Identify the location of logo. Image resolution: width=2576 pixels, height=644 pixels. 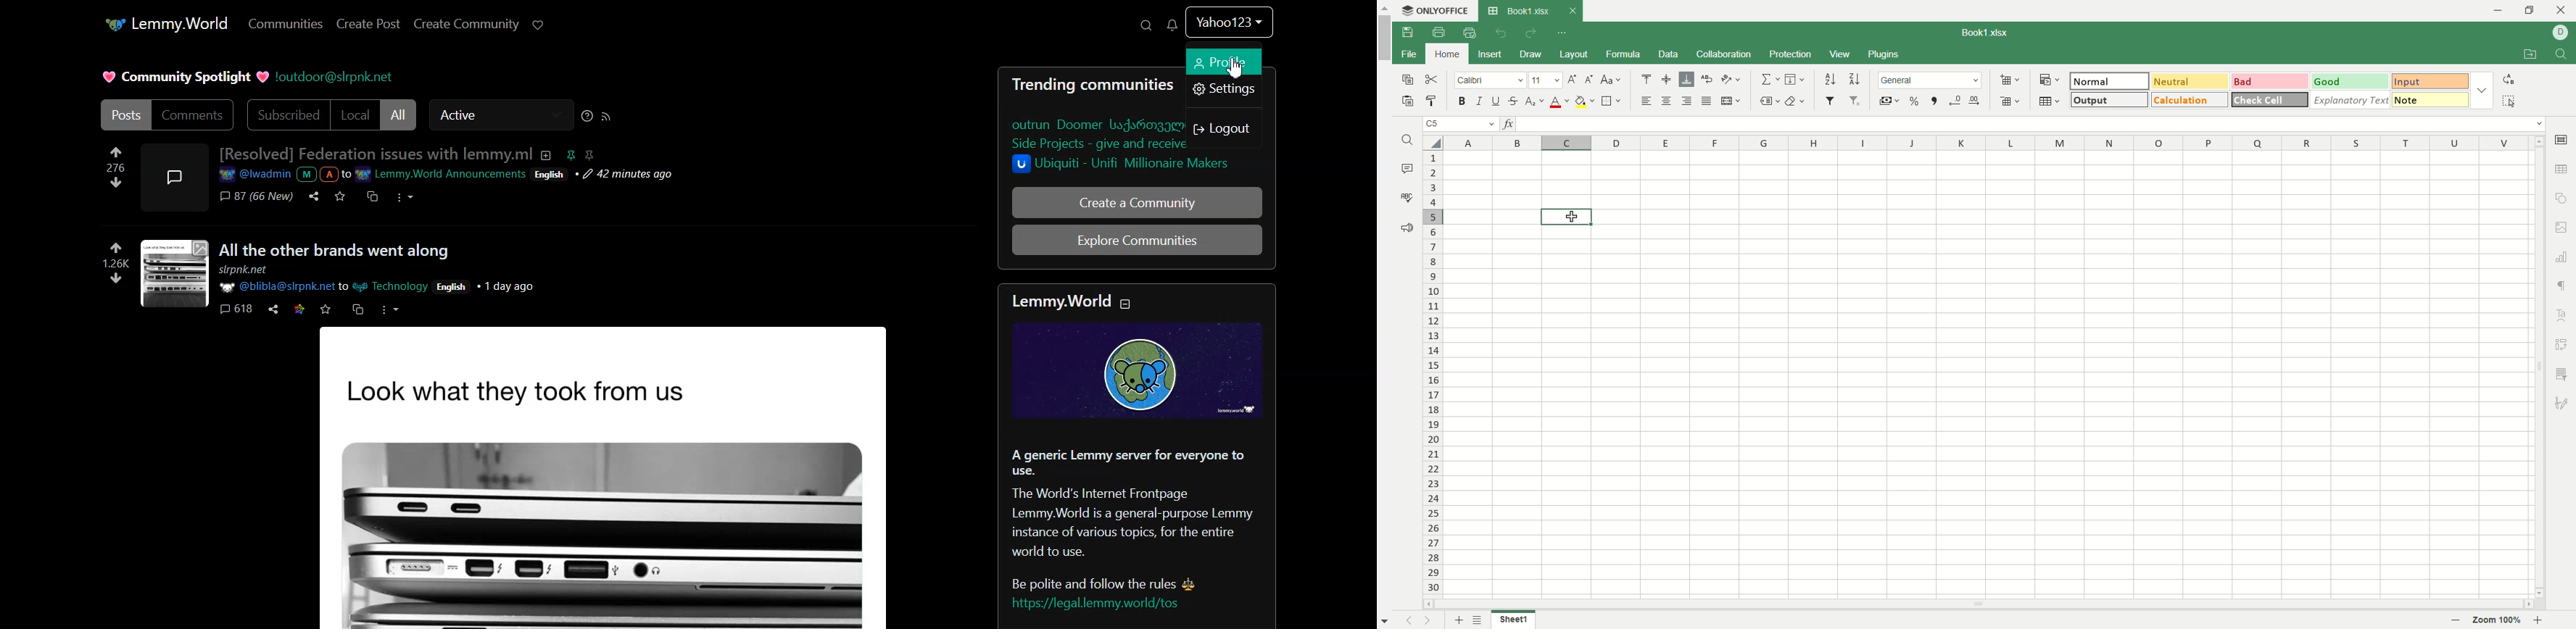
(1135, 370).